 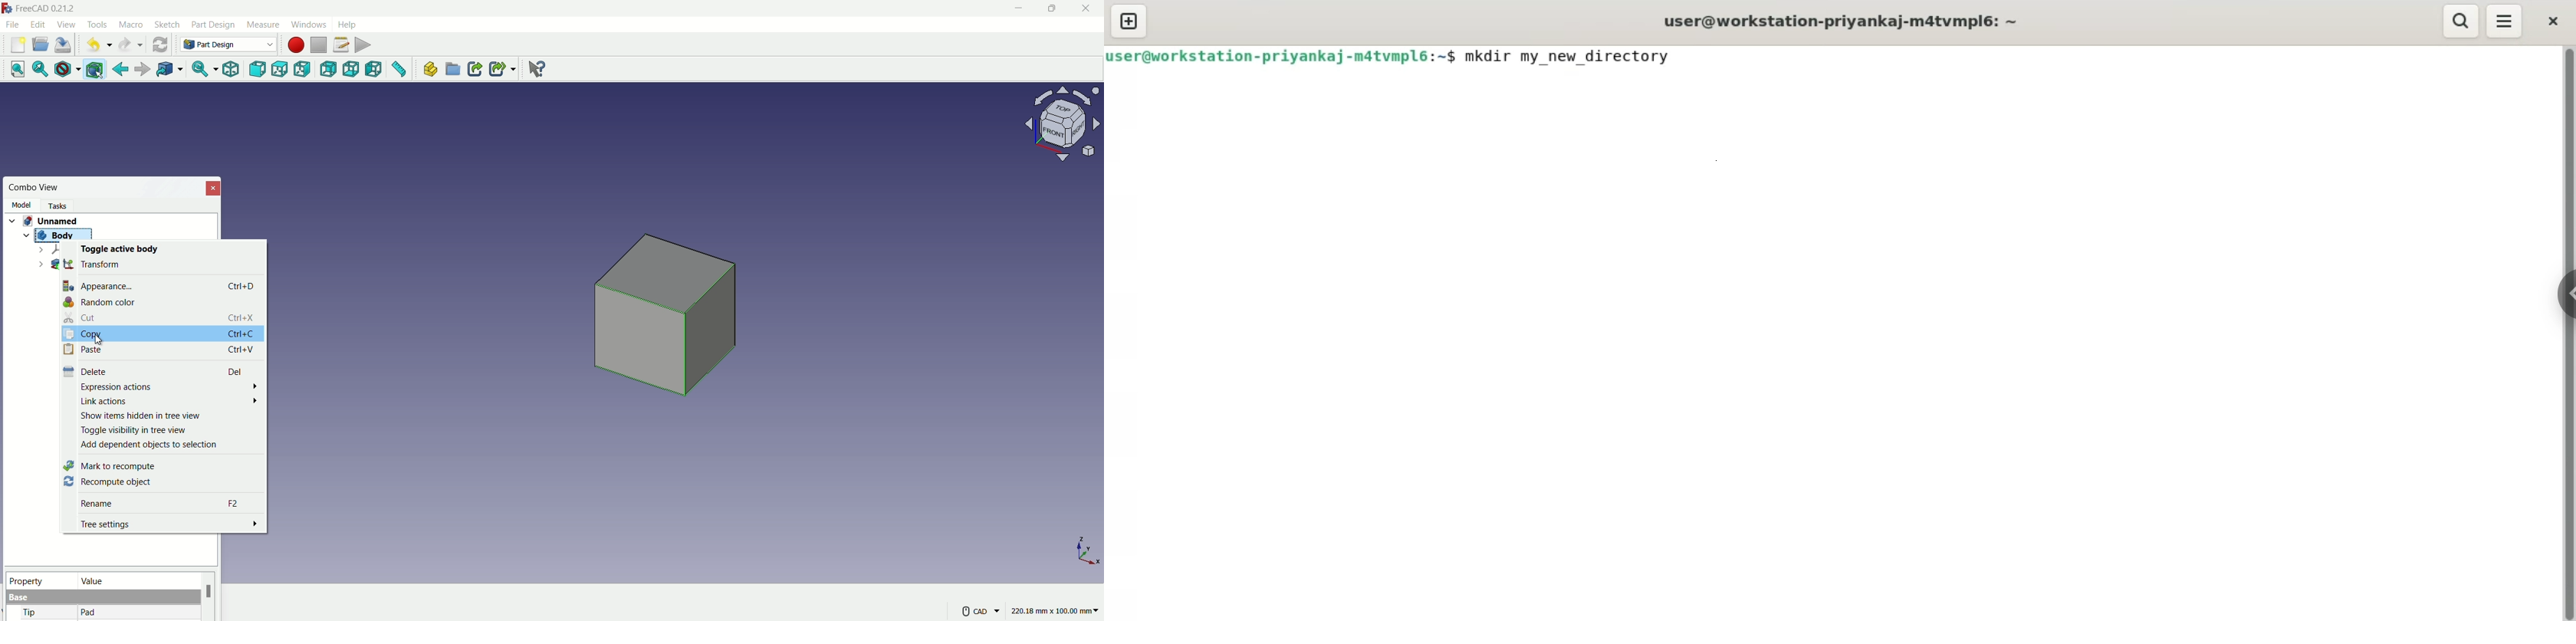 What do you see at coordinates (66, 24) in the screenshot?
I see `view` at bounding box center [66, 24].